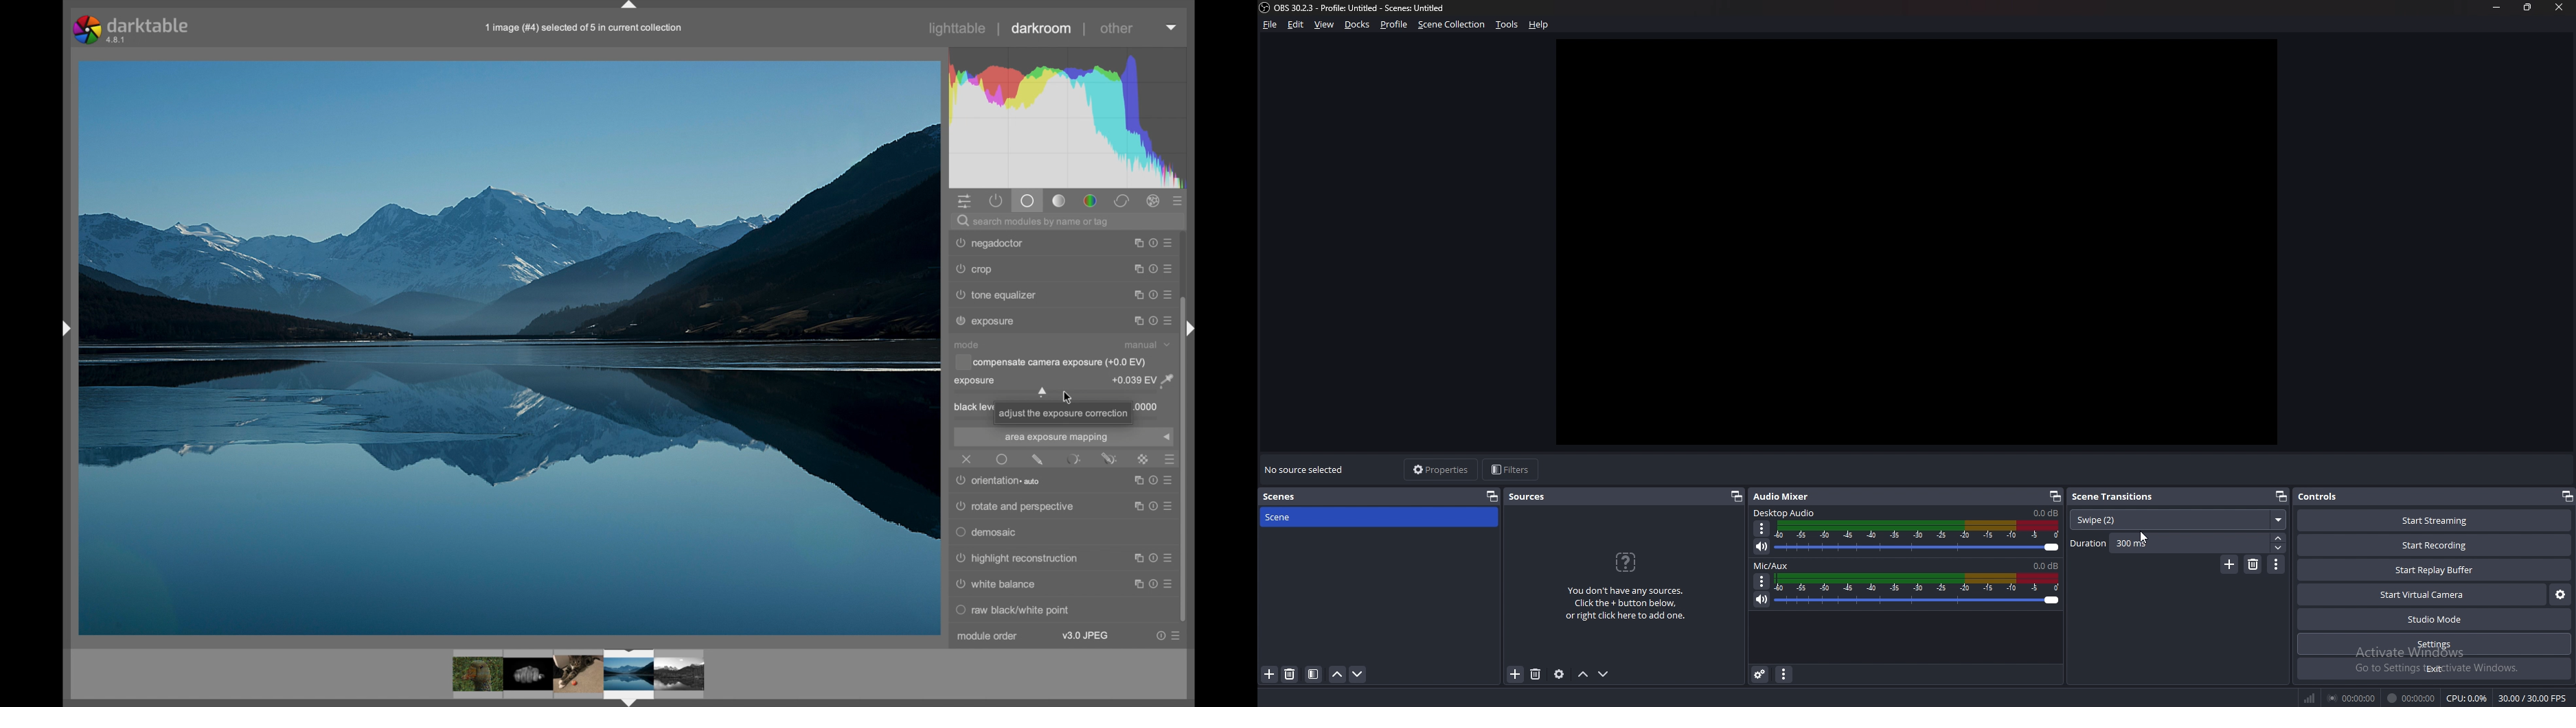 The image size is (2576, 728). Describe the element at coordinates (2279, 537) in the screenshot. I see `increase duration` at that location.